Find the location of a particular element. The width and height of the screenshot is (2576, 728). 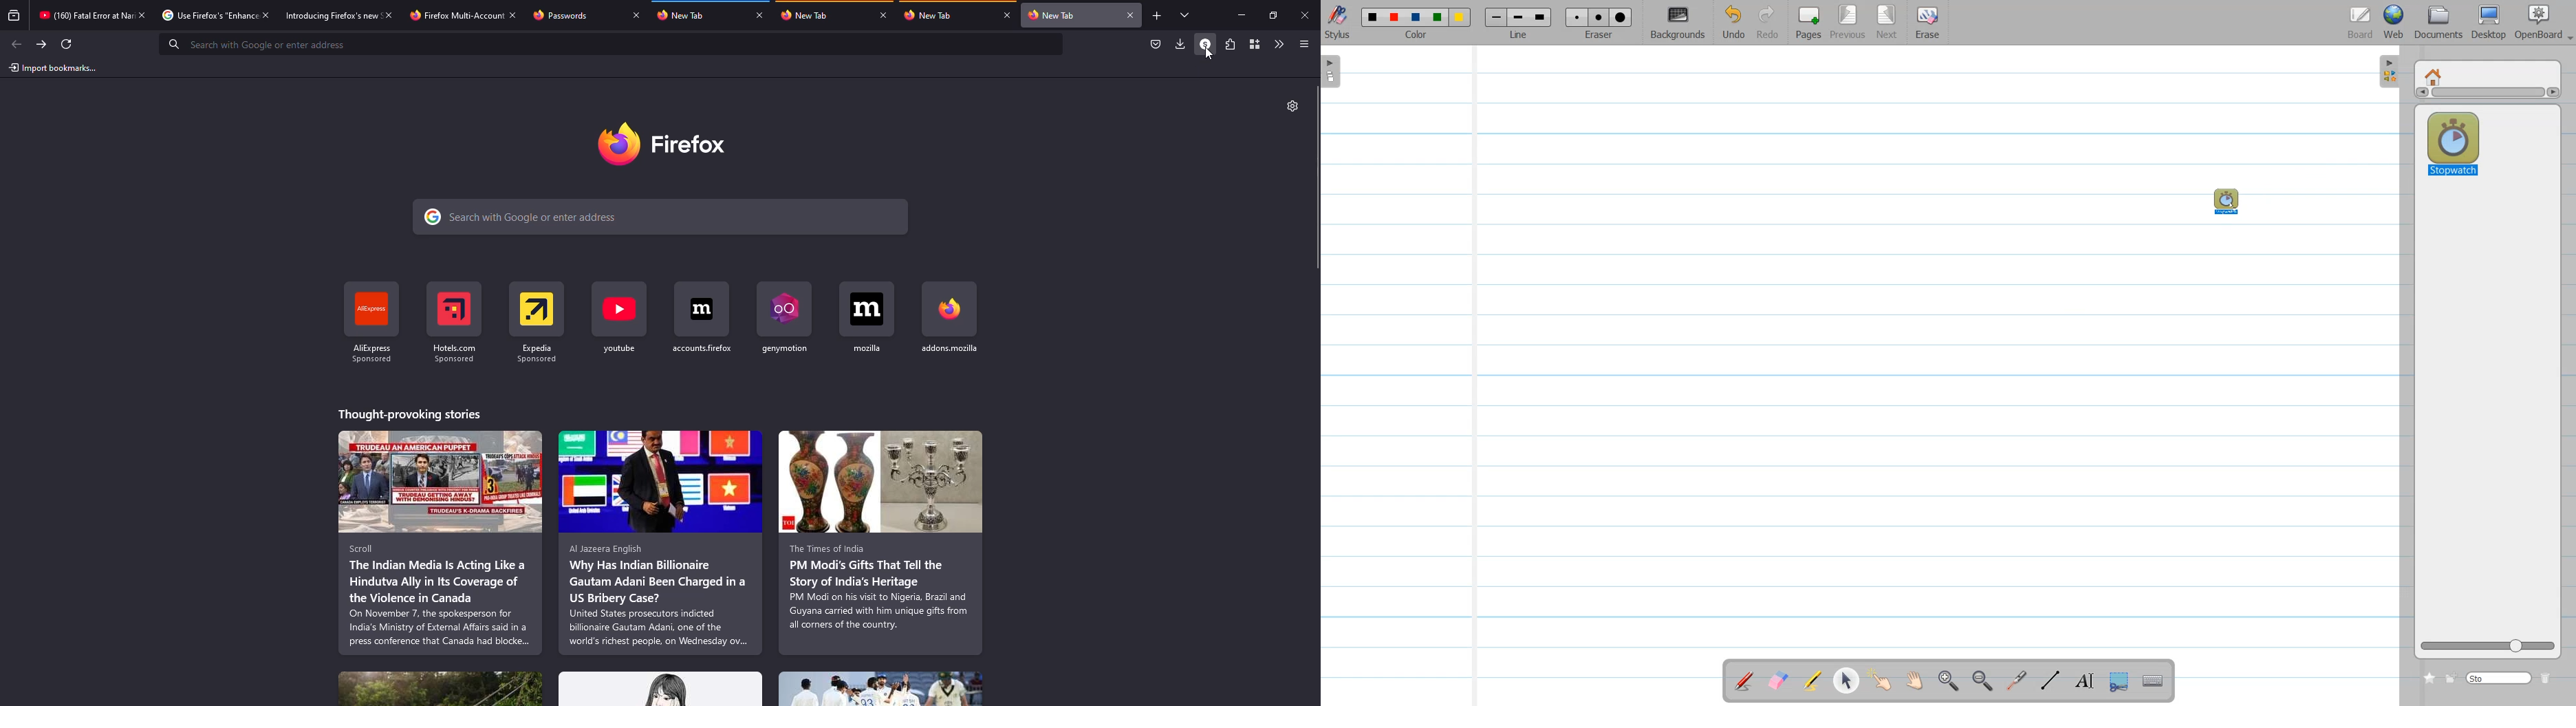

stories is located at coordinates (661, 542).